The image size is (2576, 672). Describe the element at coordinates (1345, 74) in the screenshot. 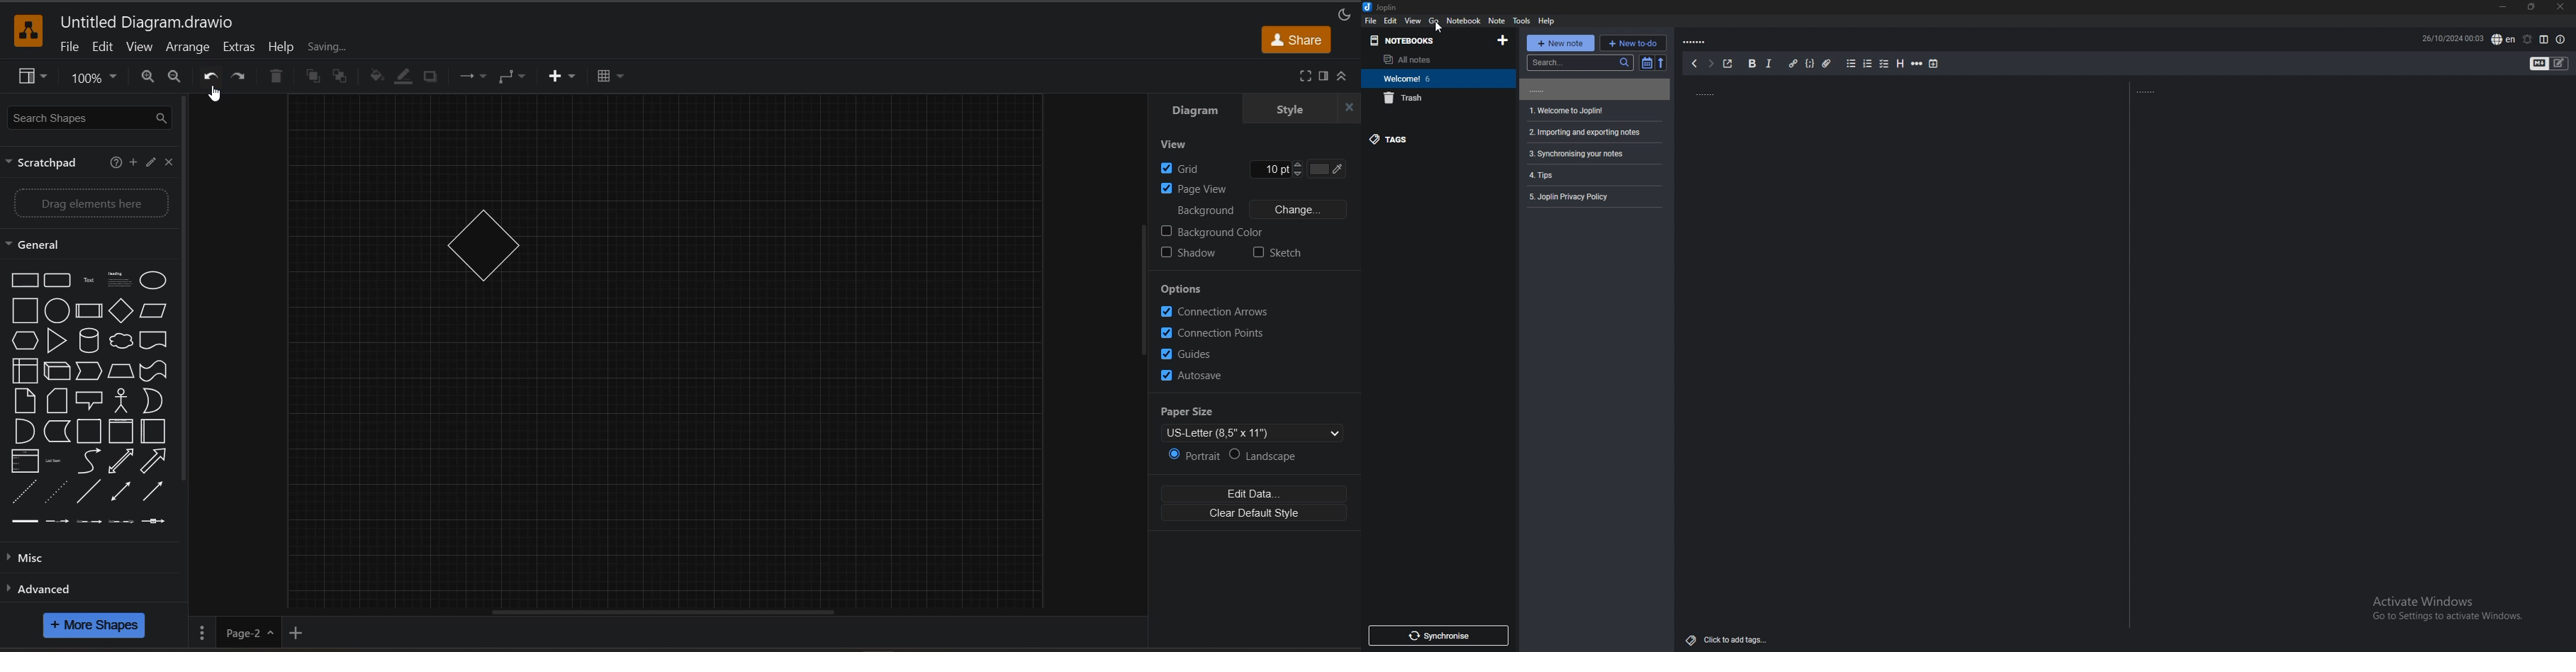

I see `collapse/expand` at that location.